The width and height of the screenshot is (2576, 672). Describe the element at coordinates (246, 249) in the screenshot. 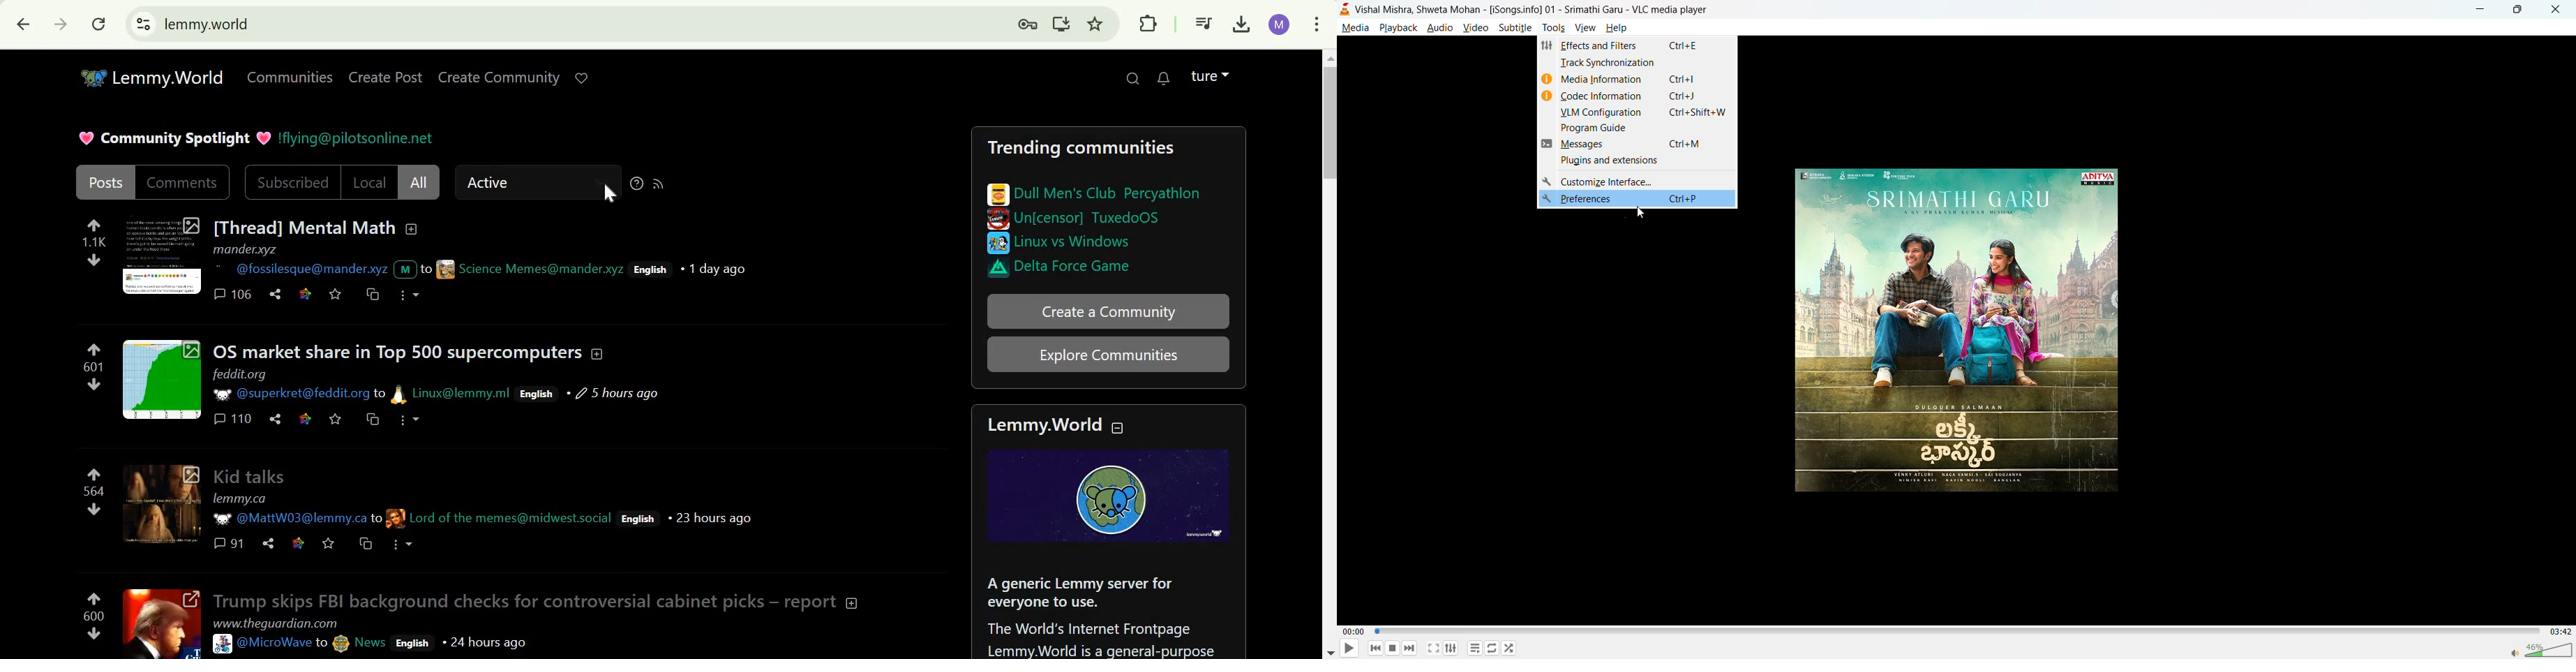

I see `mander.xyz` at that location.